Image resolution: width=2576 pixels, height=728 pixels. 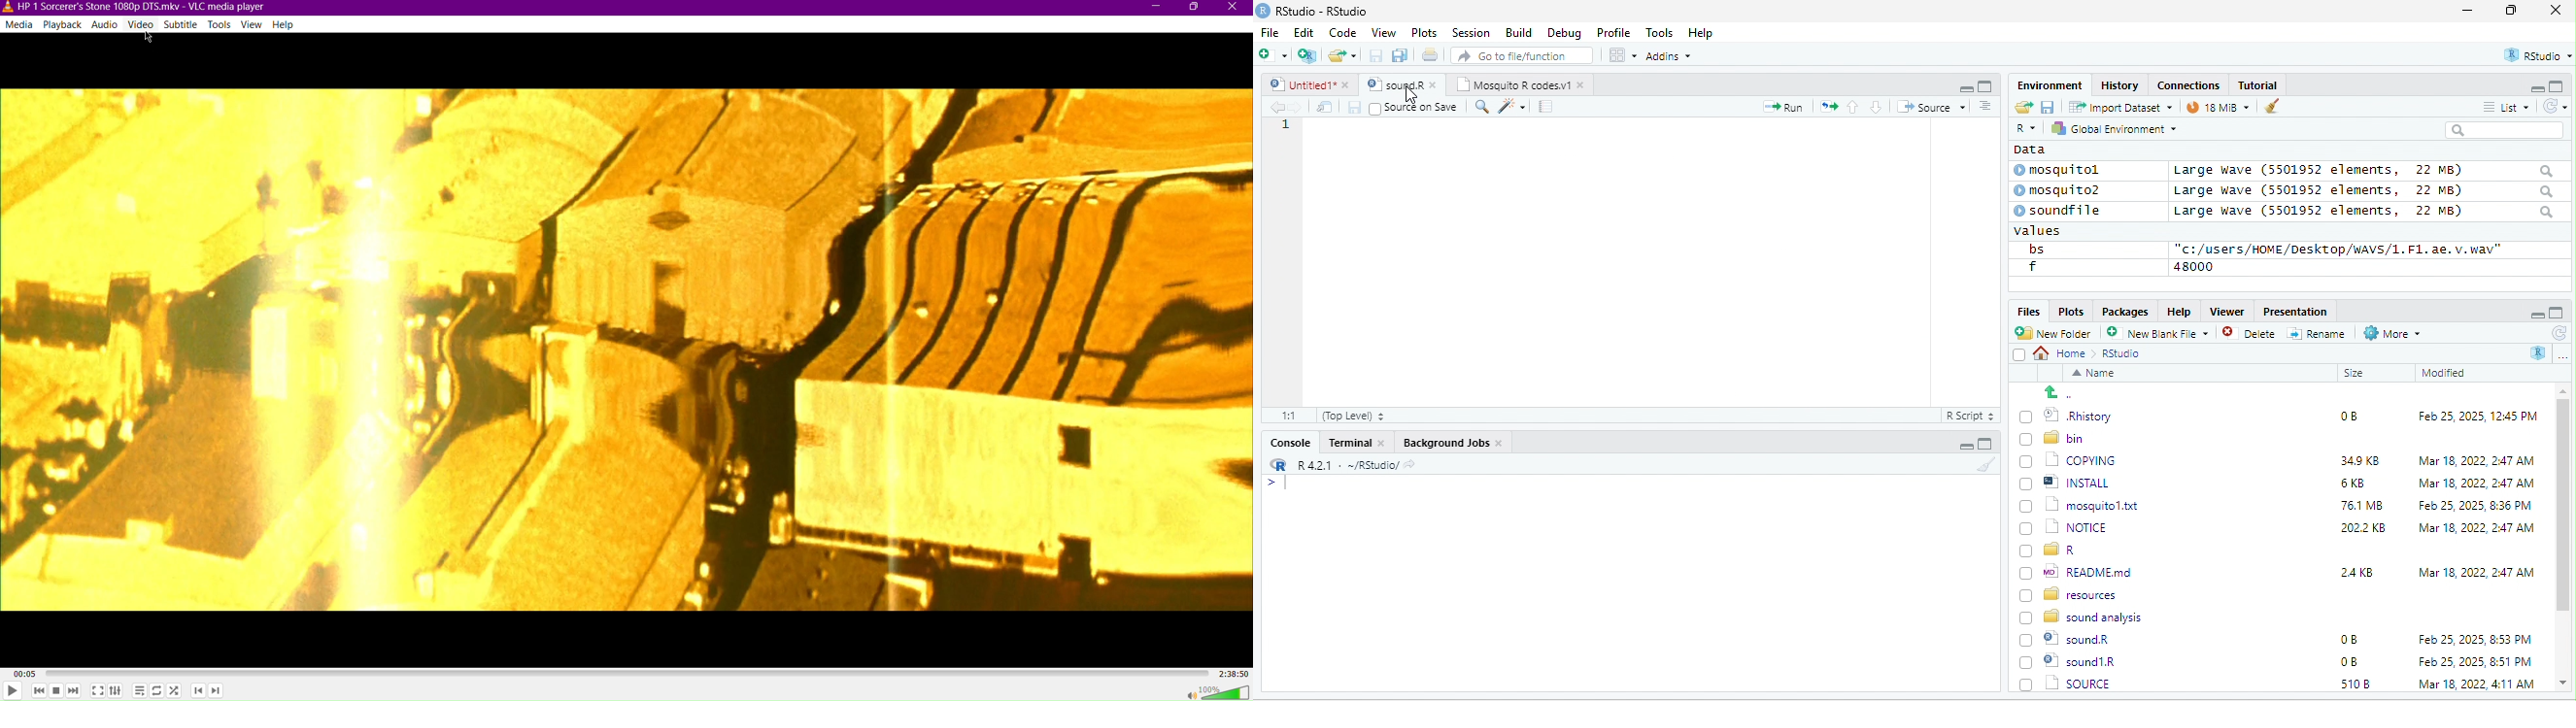 What do you see at coordinates (1305, 32) in the screenshot?
I see `Edit` at bounding box center [1305, 32].